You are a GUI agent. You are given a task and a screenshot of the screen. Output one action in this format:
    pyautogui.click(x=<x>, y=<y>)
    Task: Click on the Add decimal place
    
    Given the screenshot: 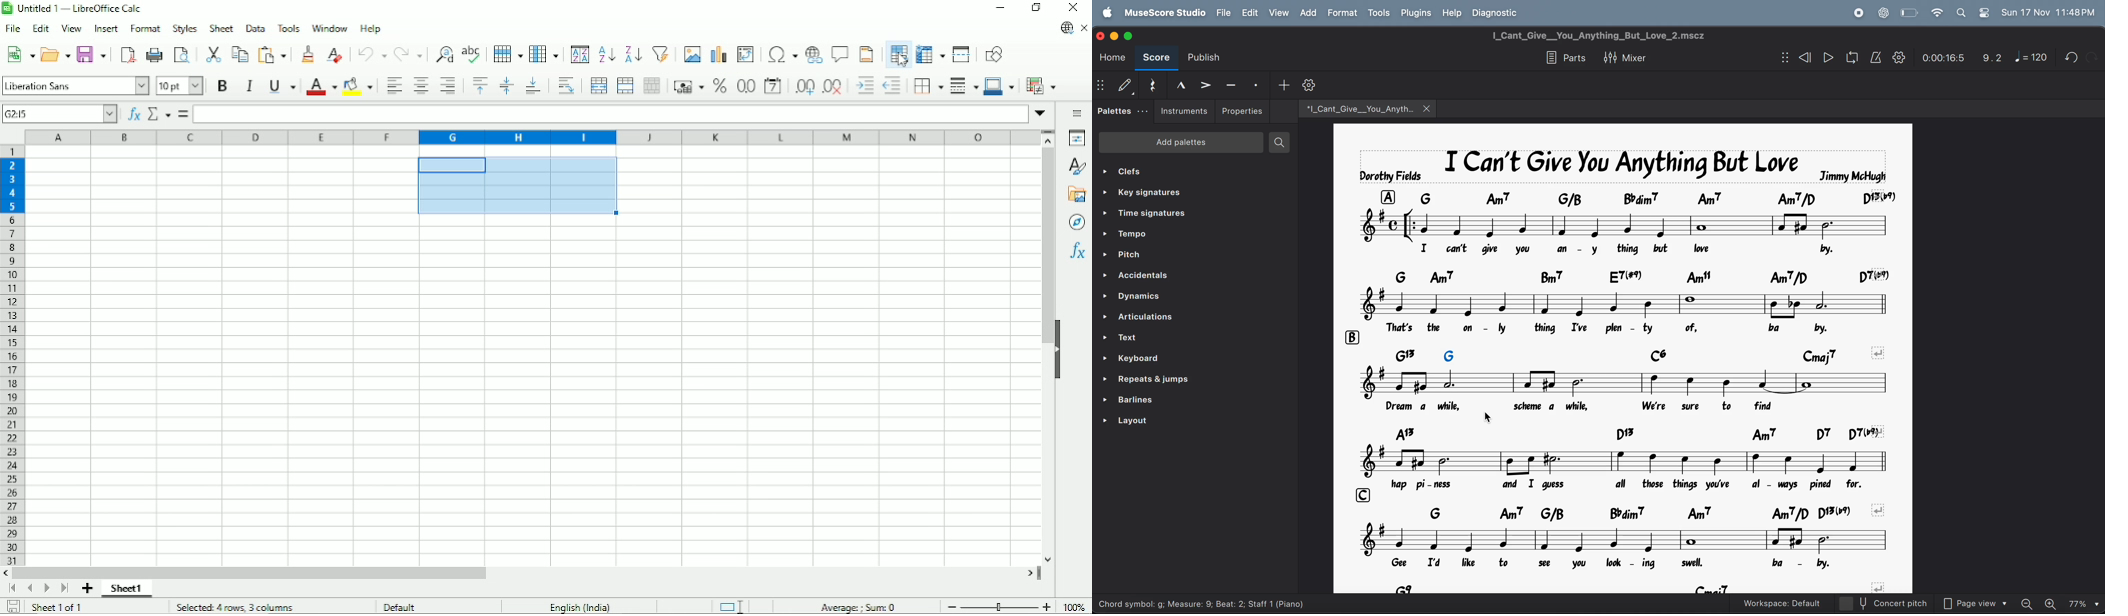 What is the action you would take?
    pyautogui.click(x=804, y=88)
    